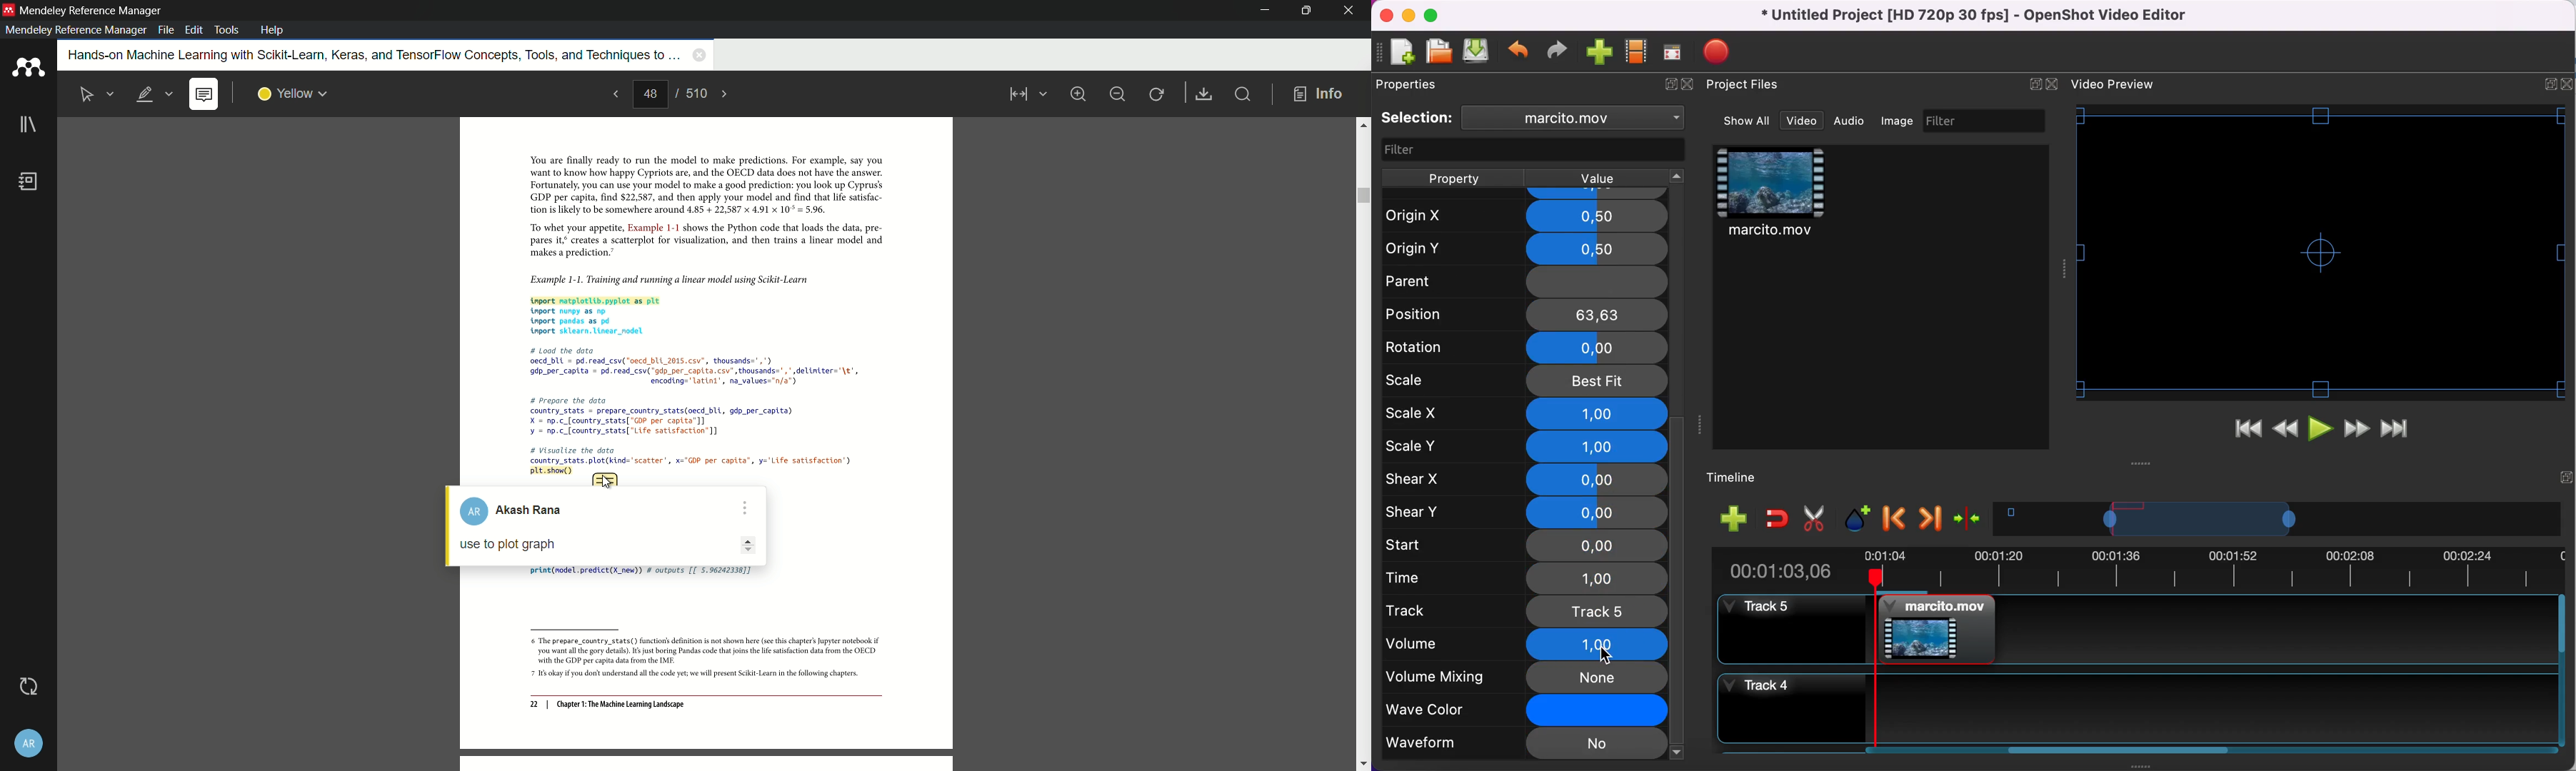 This screenshot has width=2576, height=784. What do you see at coordinates (1241, 94) in the screenshot?
I see `find` at bounding box center [1241, 94].